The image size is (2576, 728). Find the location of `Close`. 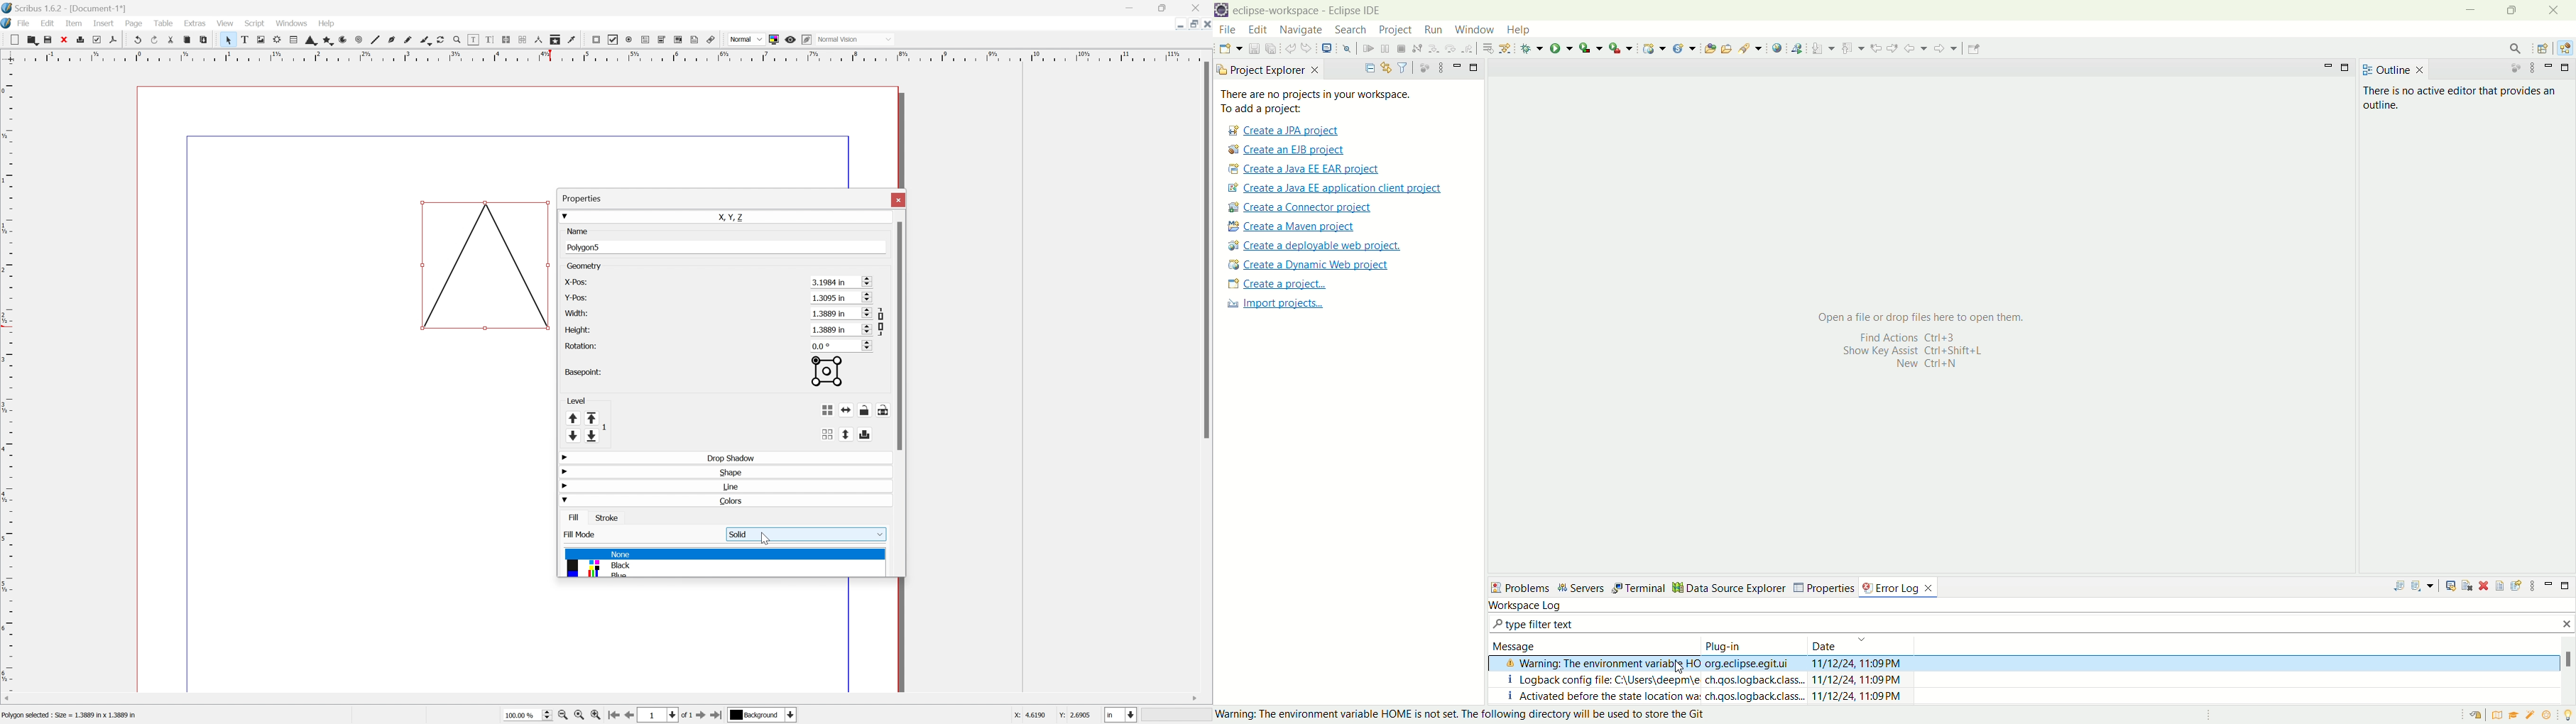

Close is located at coordinates (64, 39).